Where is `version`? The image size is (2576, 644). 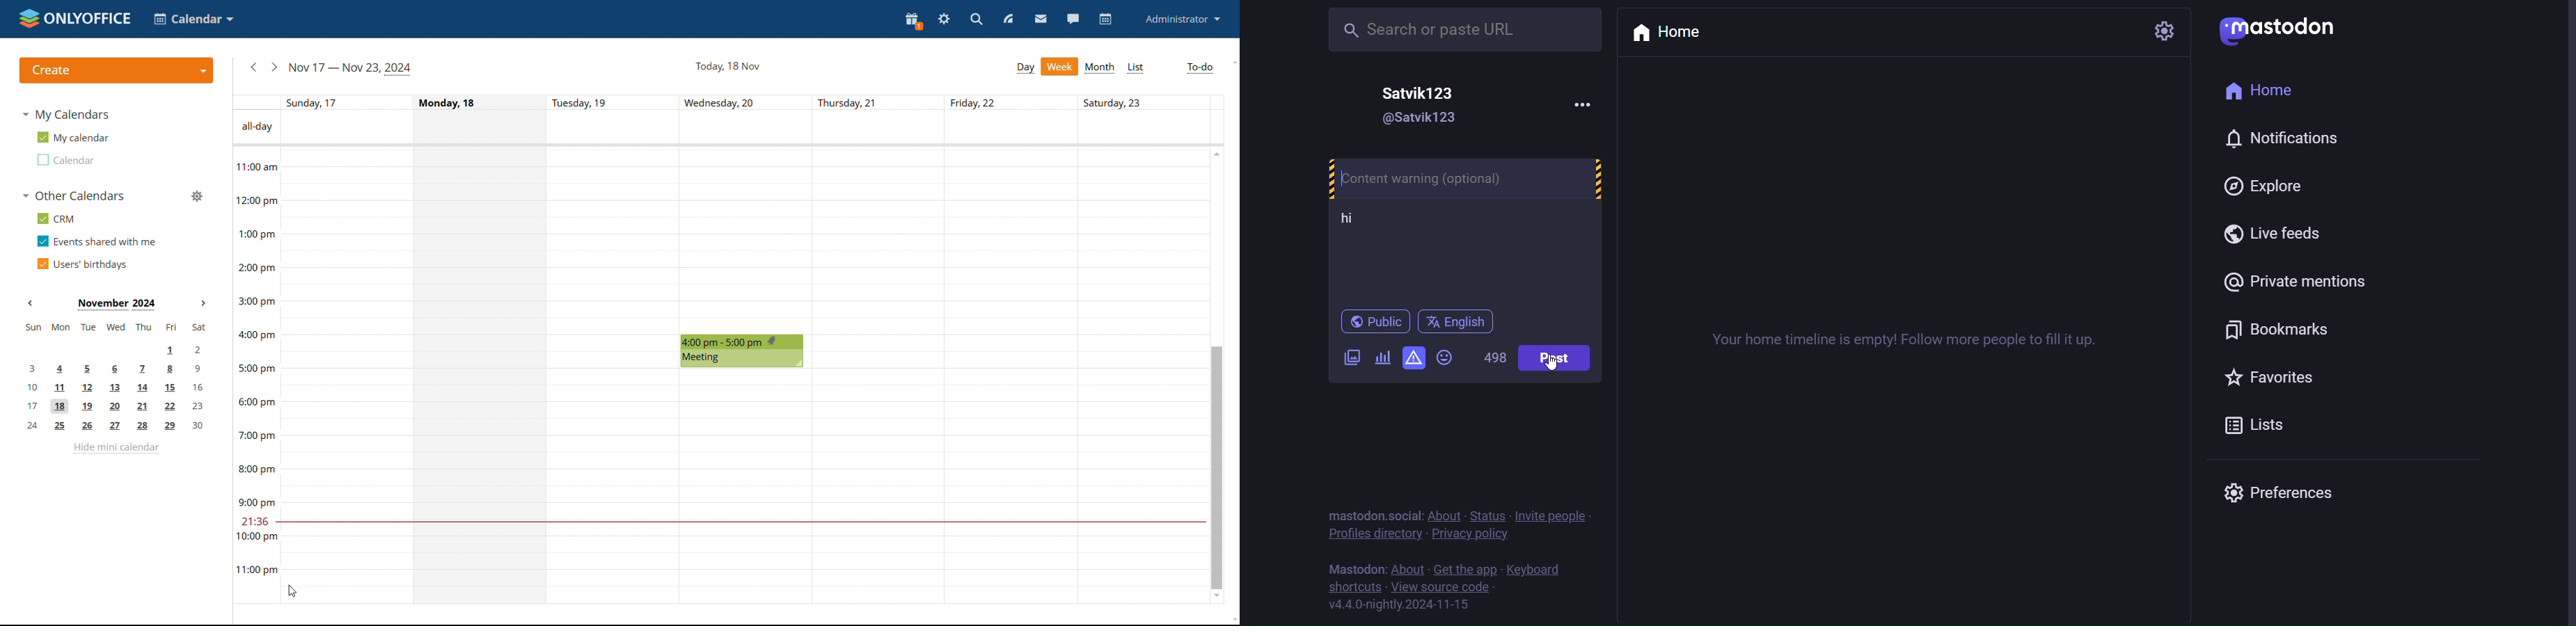
version is located at coordinates (1399, 605).